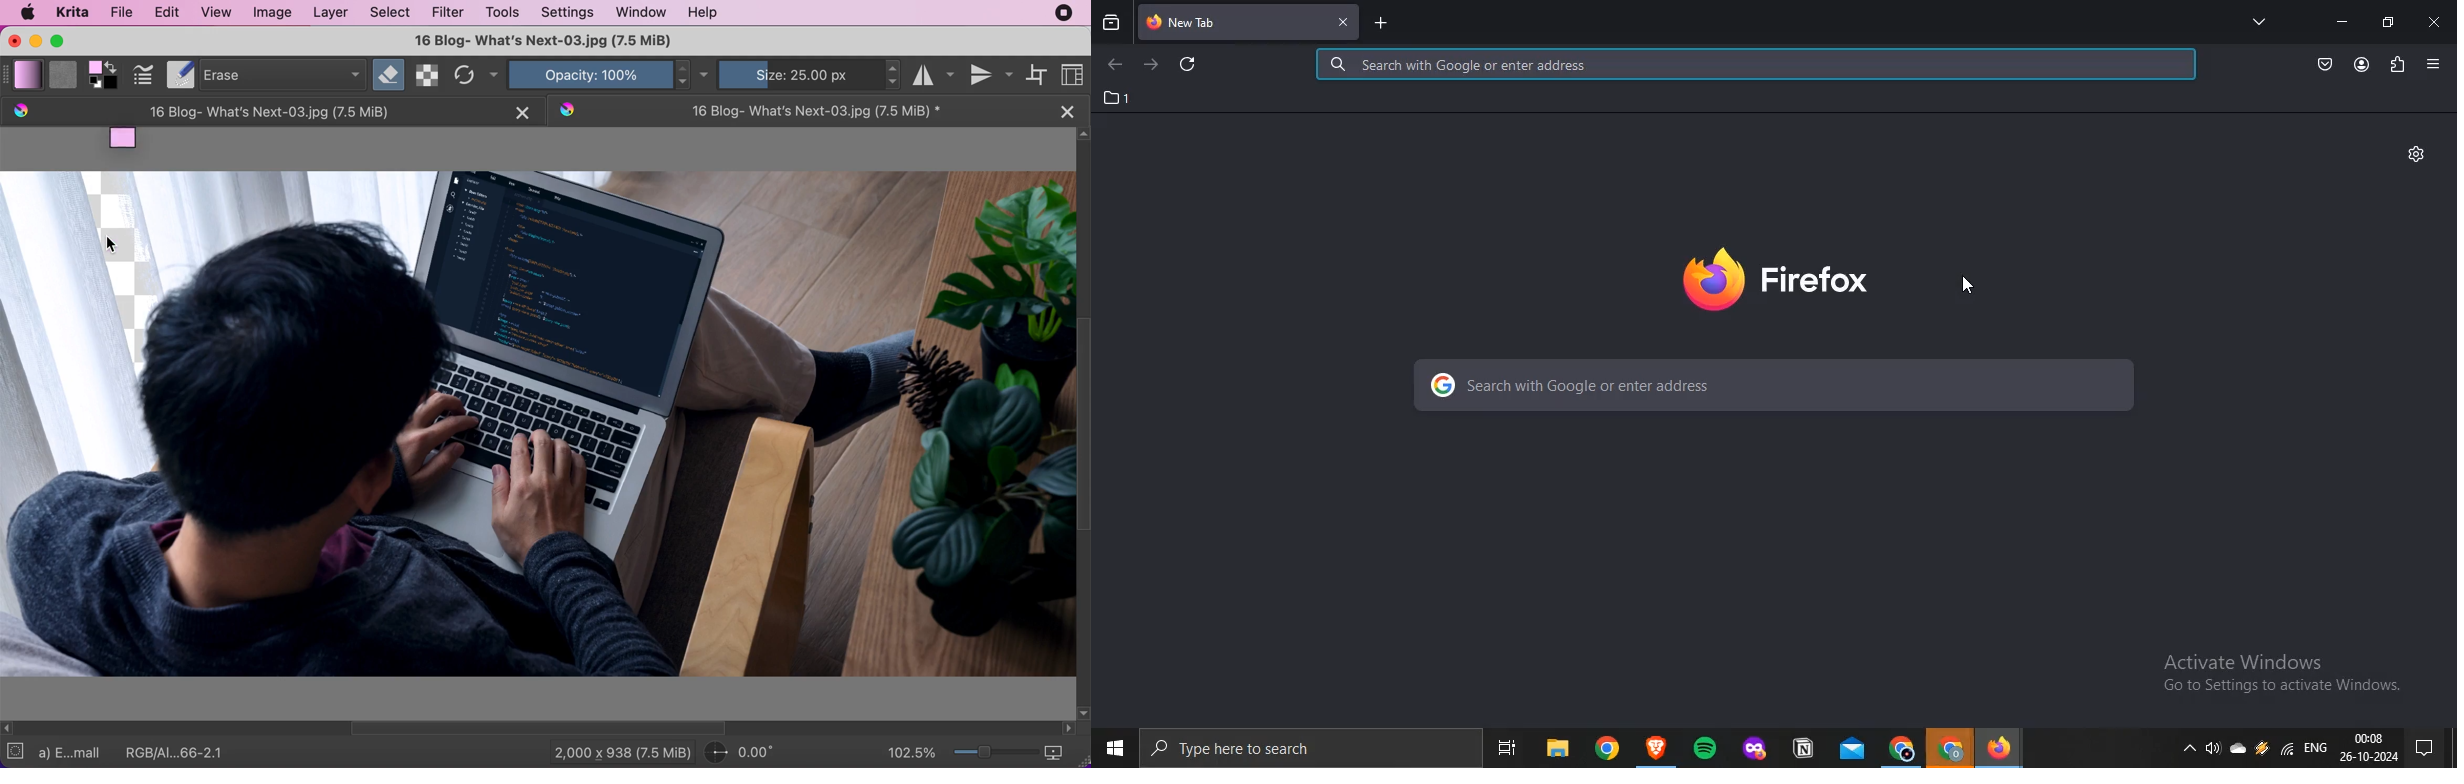 This screenshot has height=784, width=2464. Describe the element at coordinates (2417, 153) in the screenshot. I see `settings` at that location.